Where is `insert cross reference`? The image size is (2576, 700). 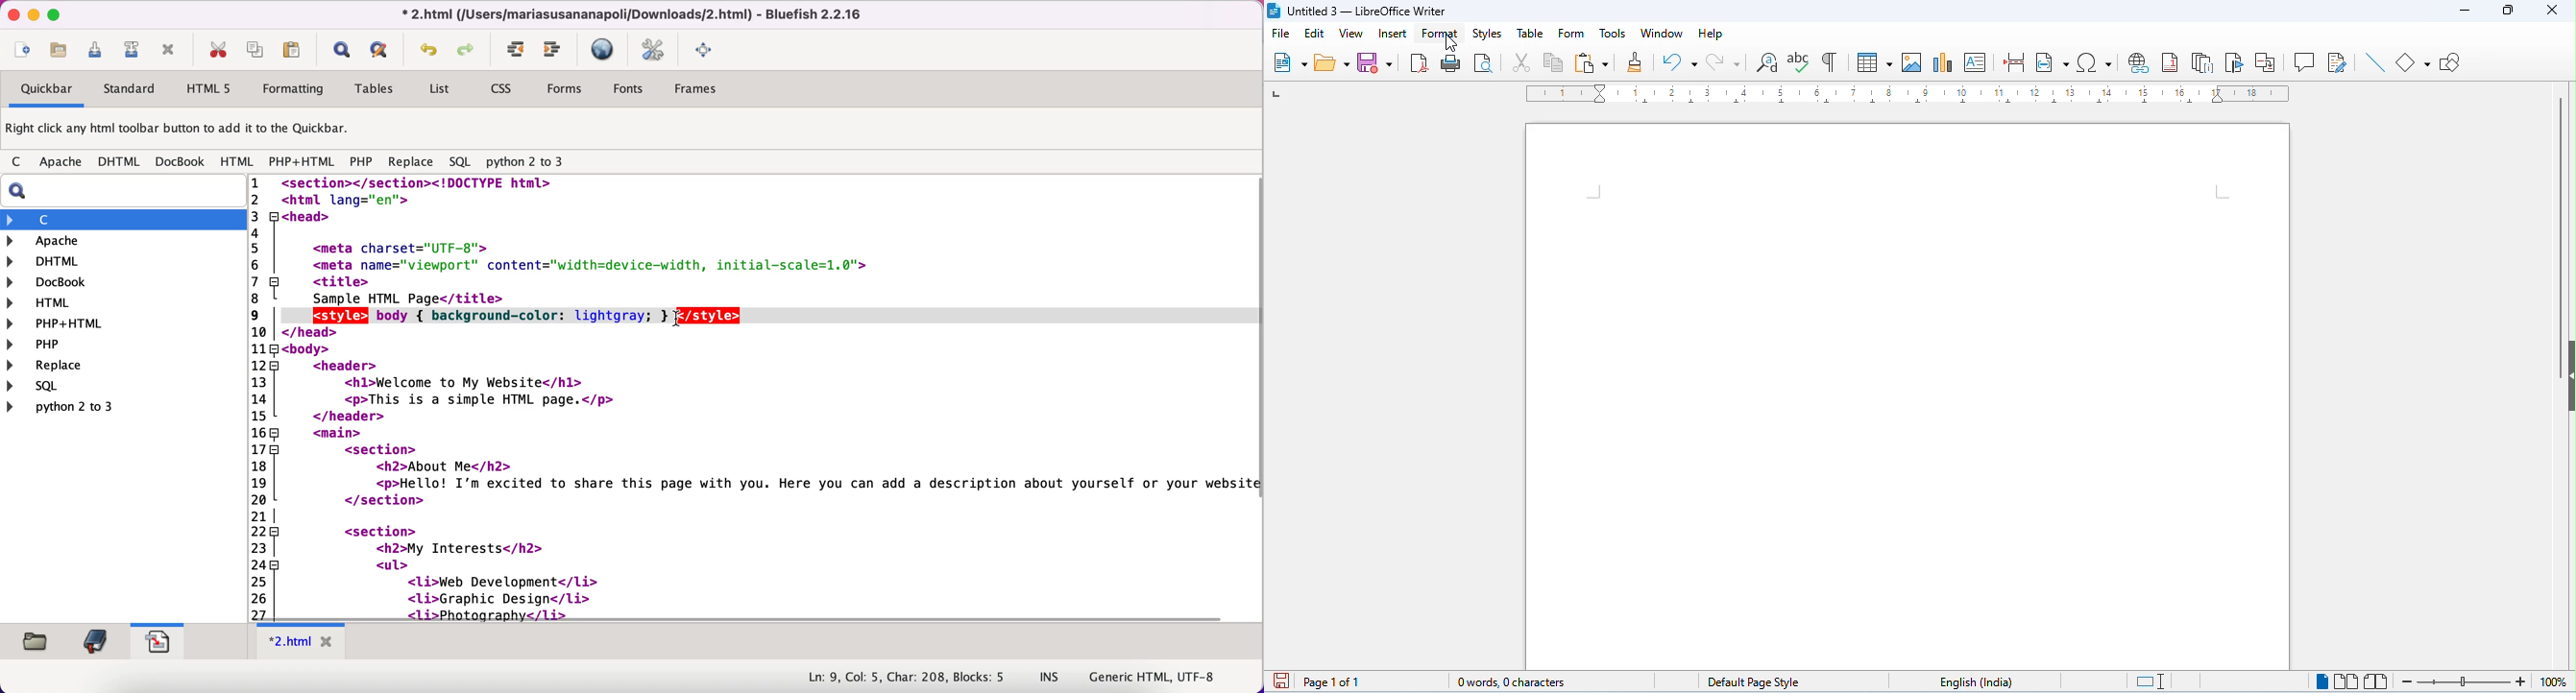
insert cross reference is located at coordinates (2268, 64).